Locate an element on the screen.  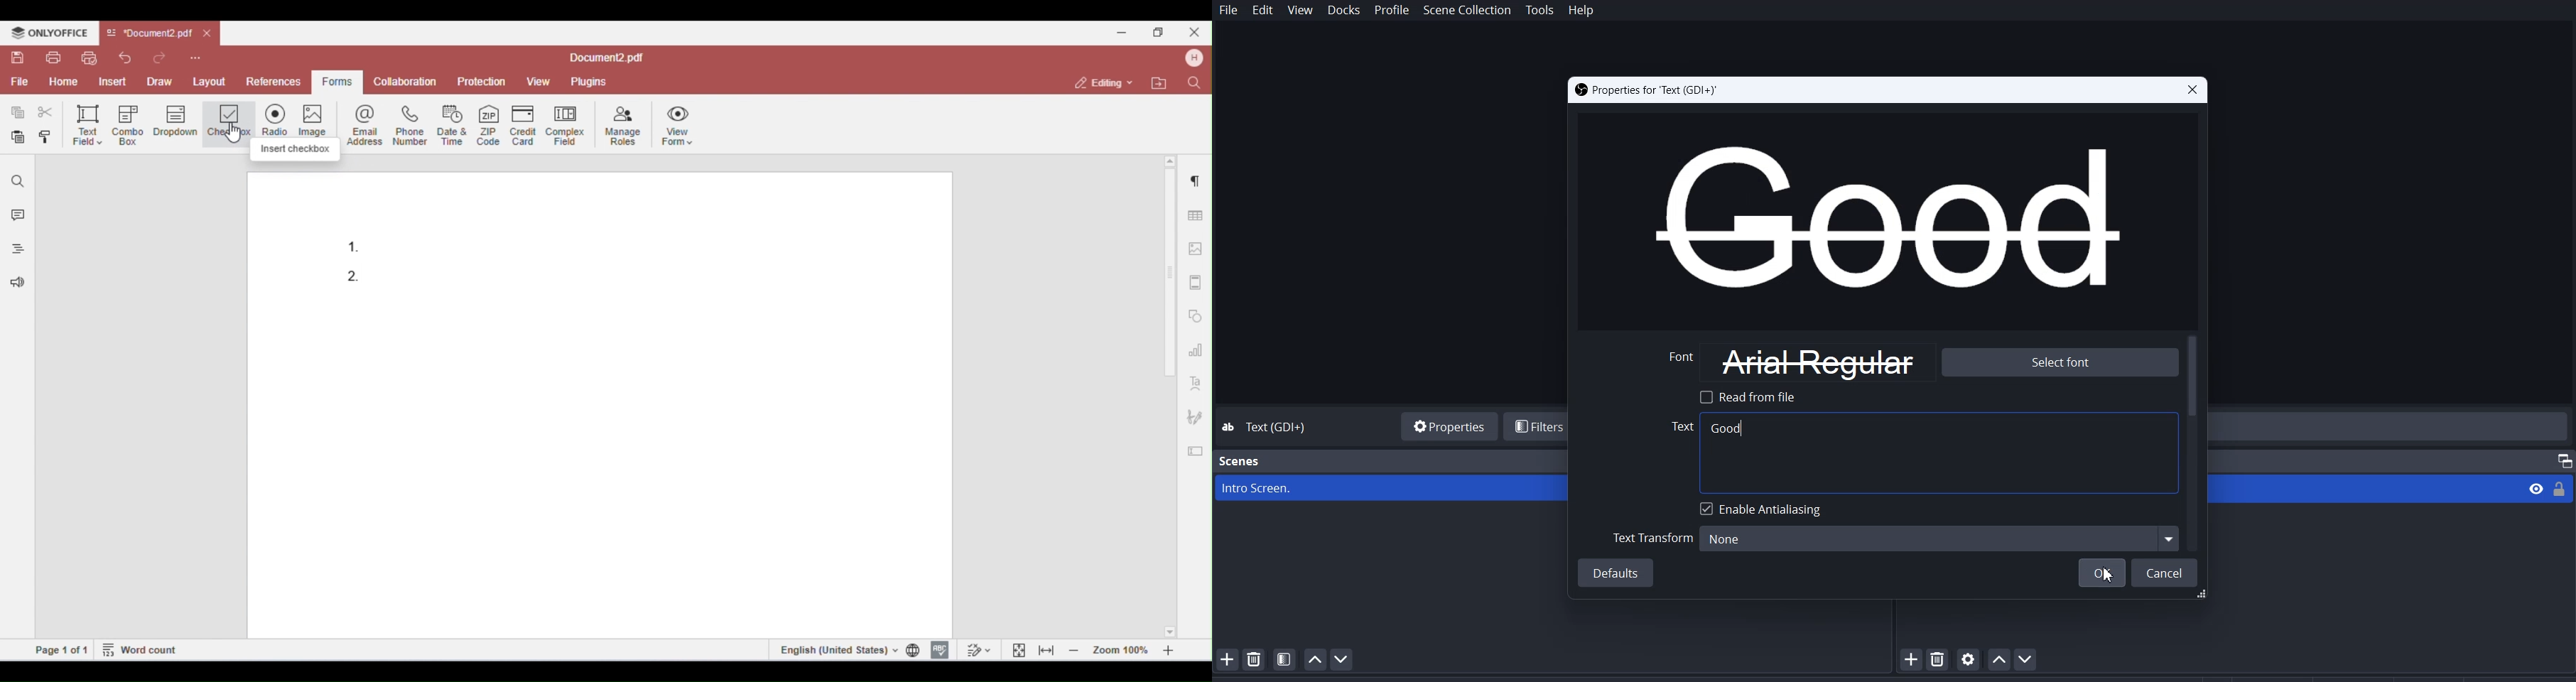
Maximize is located at coordinates (2558, 458).